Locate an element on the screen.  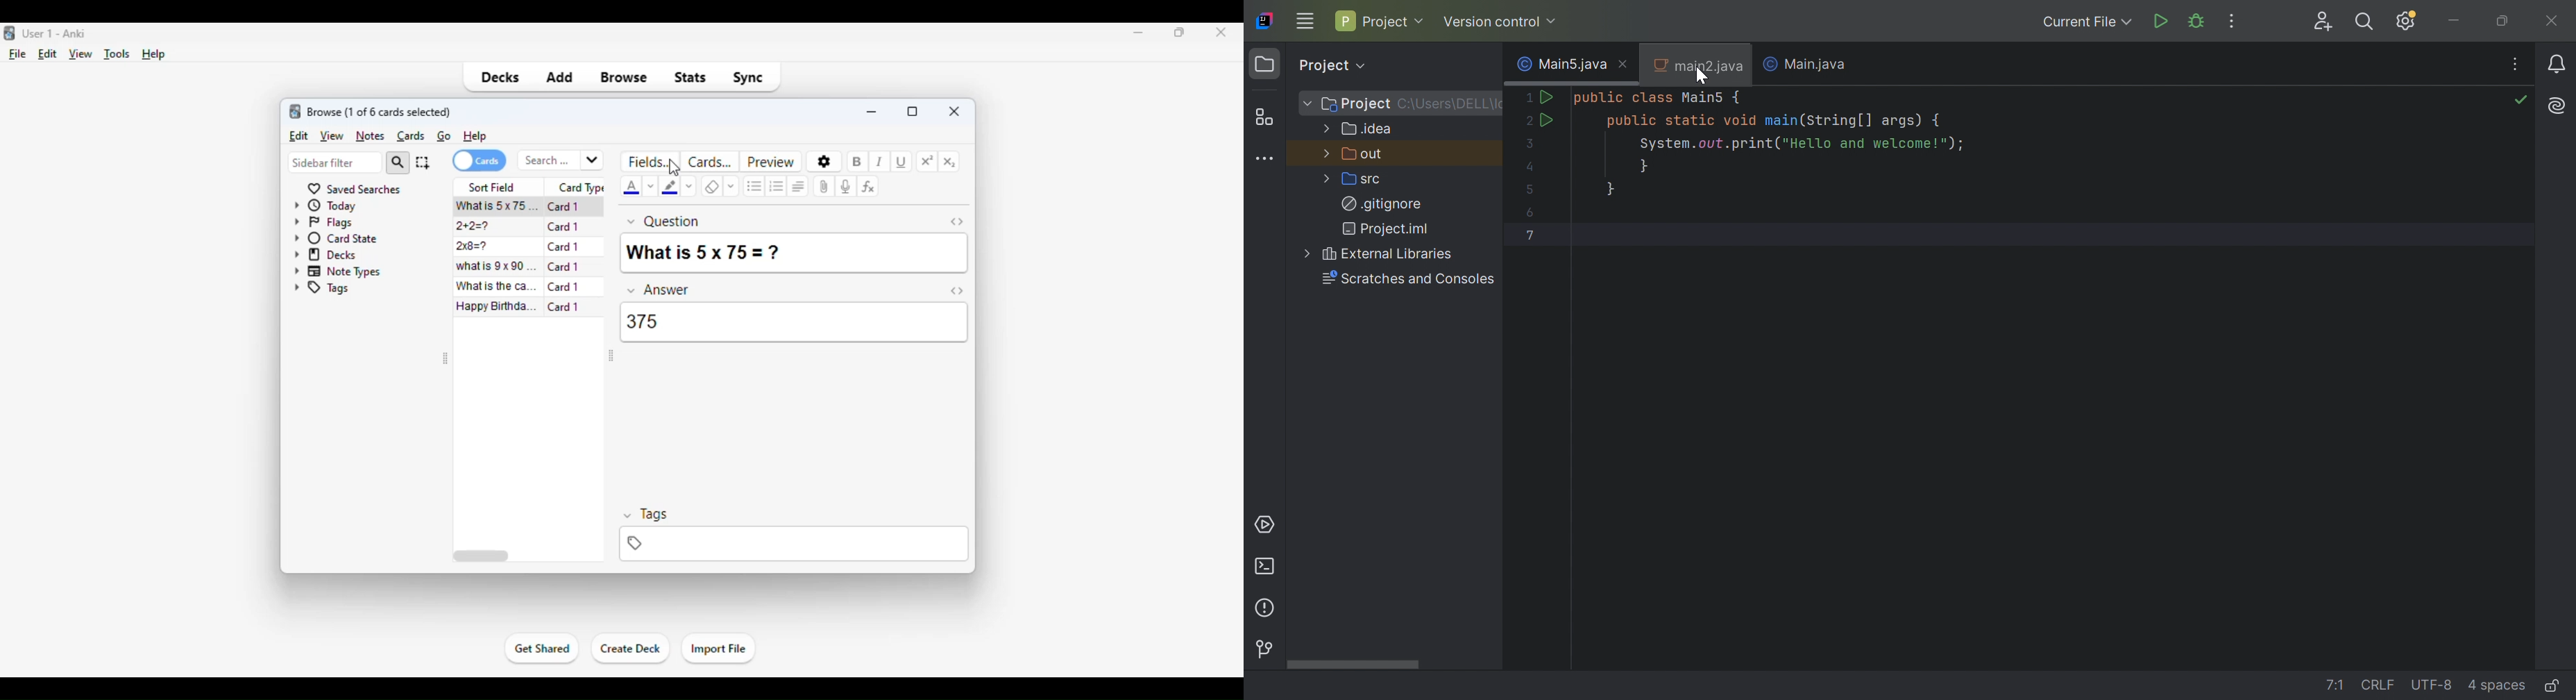
Problems is located at coordinates (1264, 609).